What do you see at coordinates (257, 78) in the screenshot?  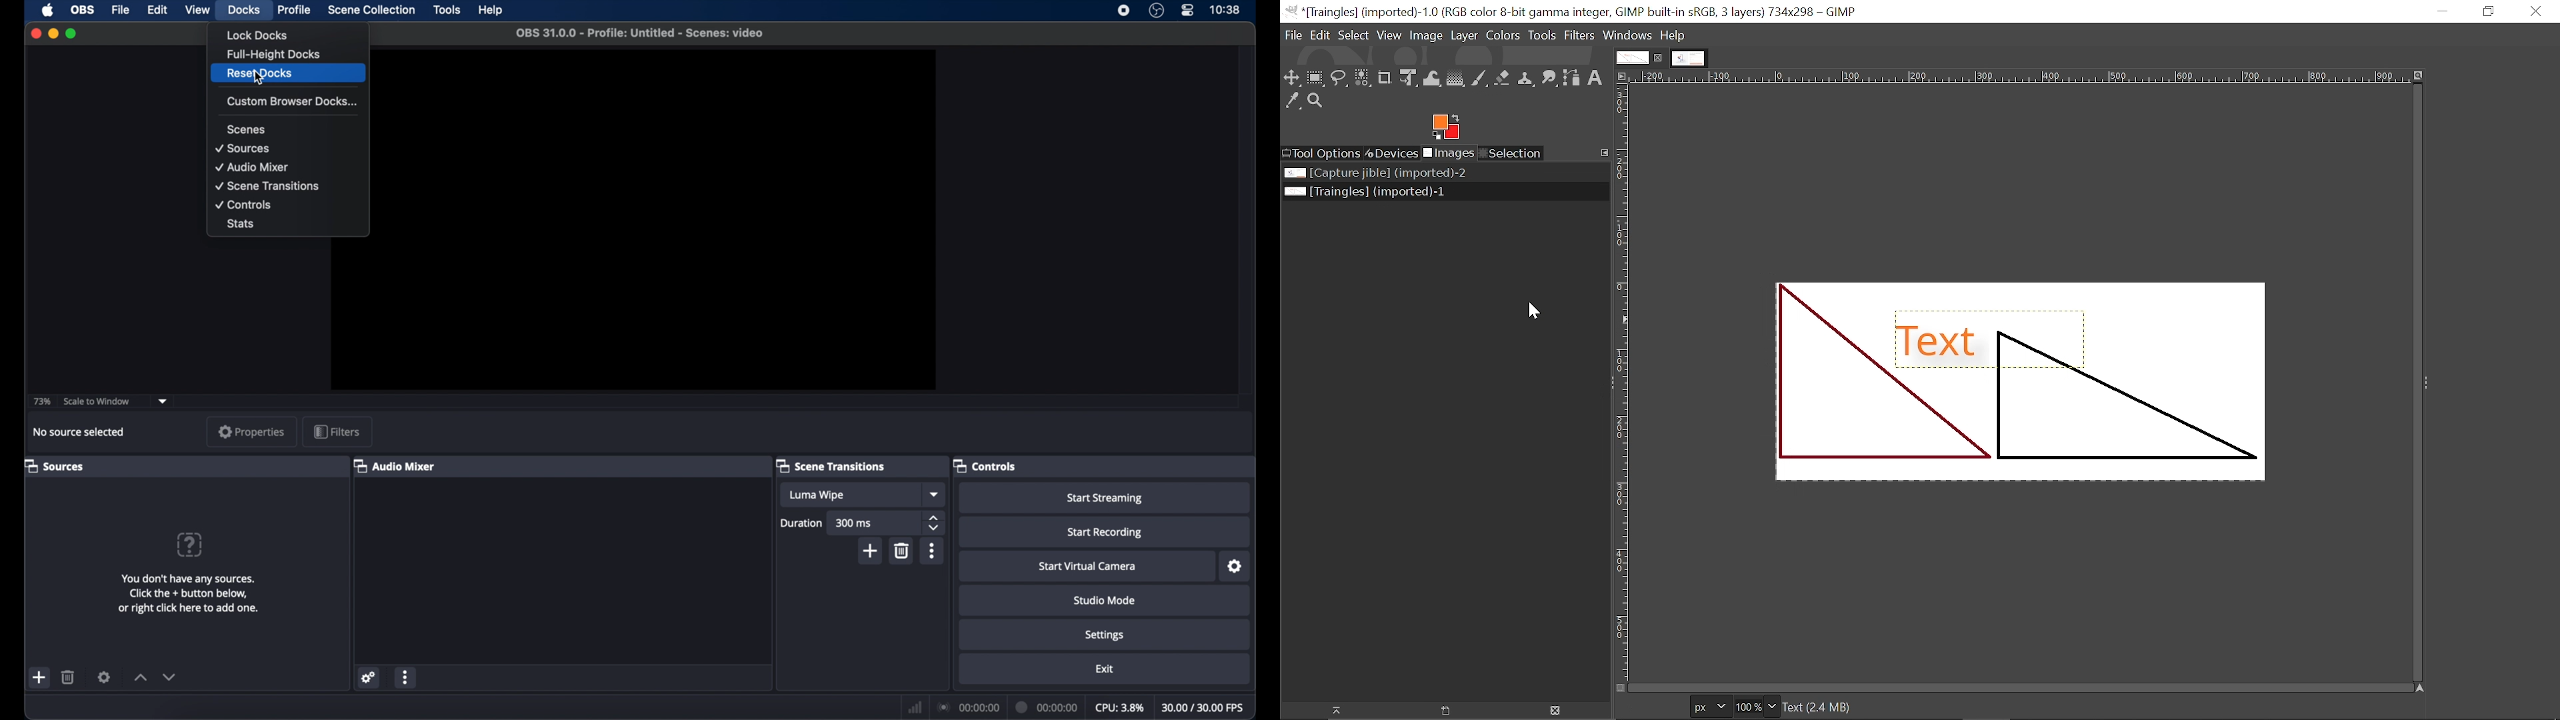 I see `cursor` at bounding box center [257, 78].